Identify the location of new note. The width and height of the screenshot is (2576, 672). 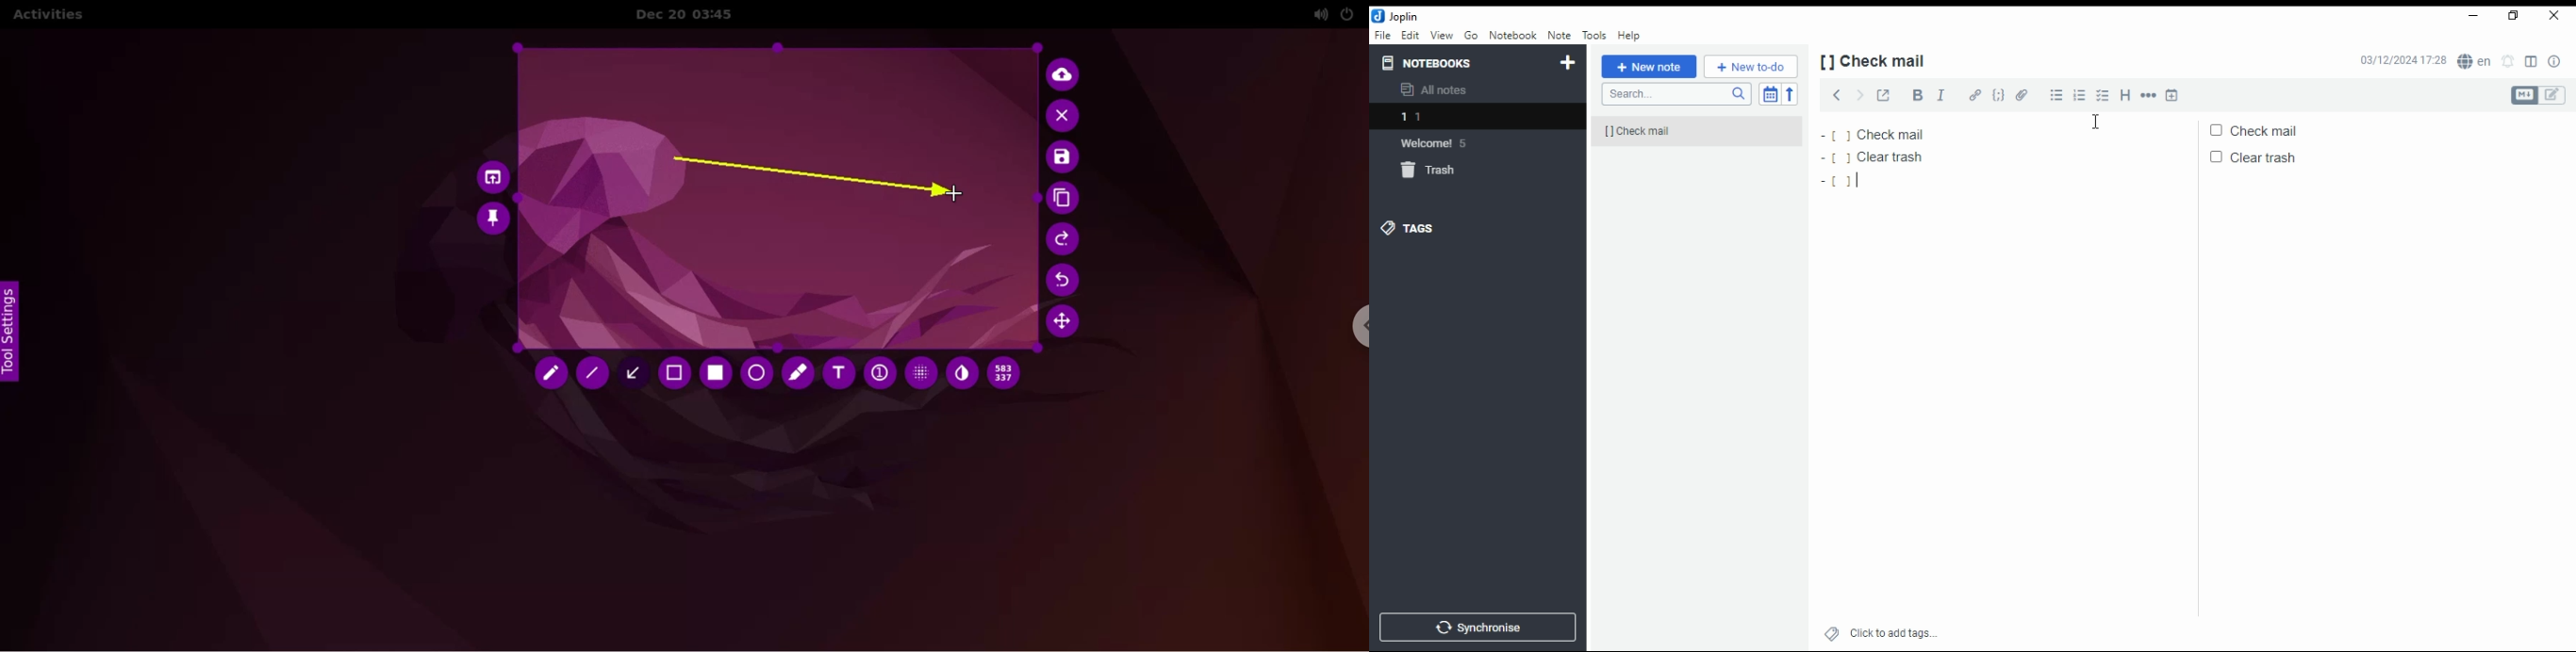
(1649, 67).